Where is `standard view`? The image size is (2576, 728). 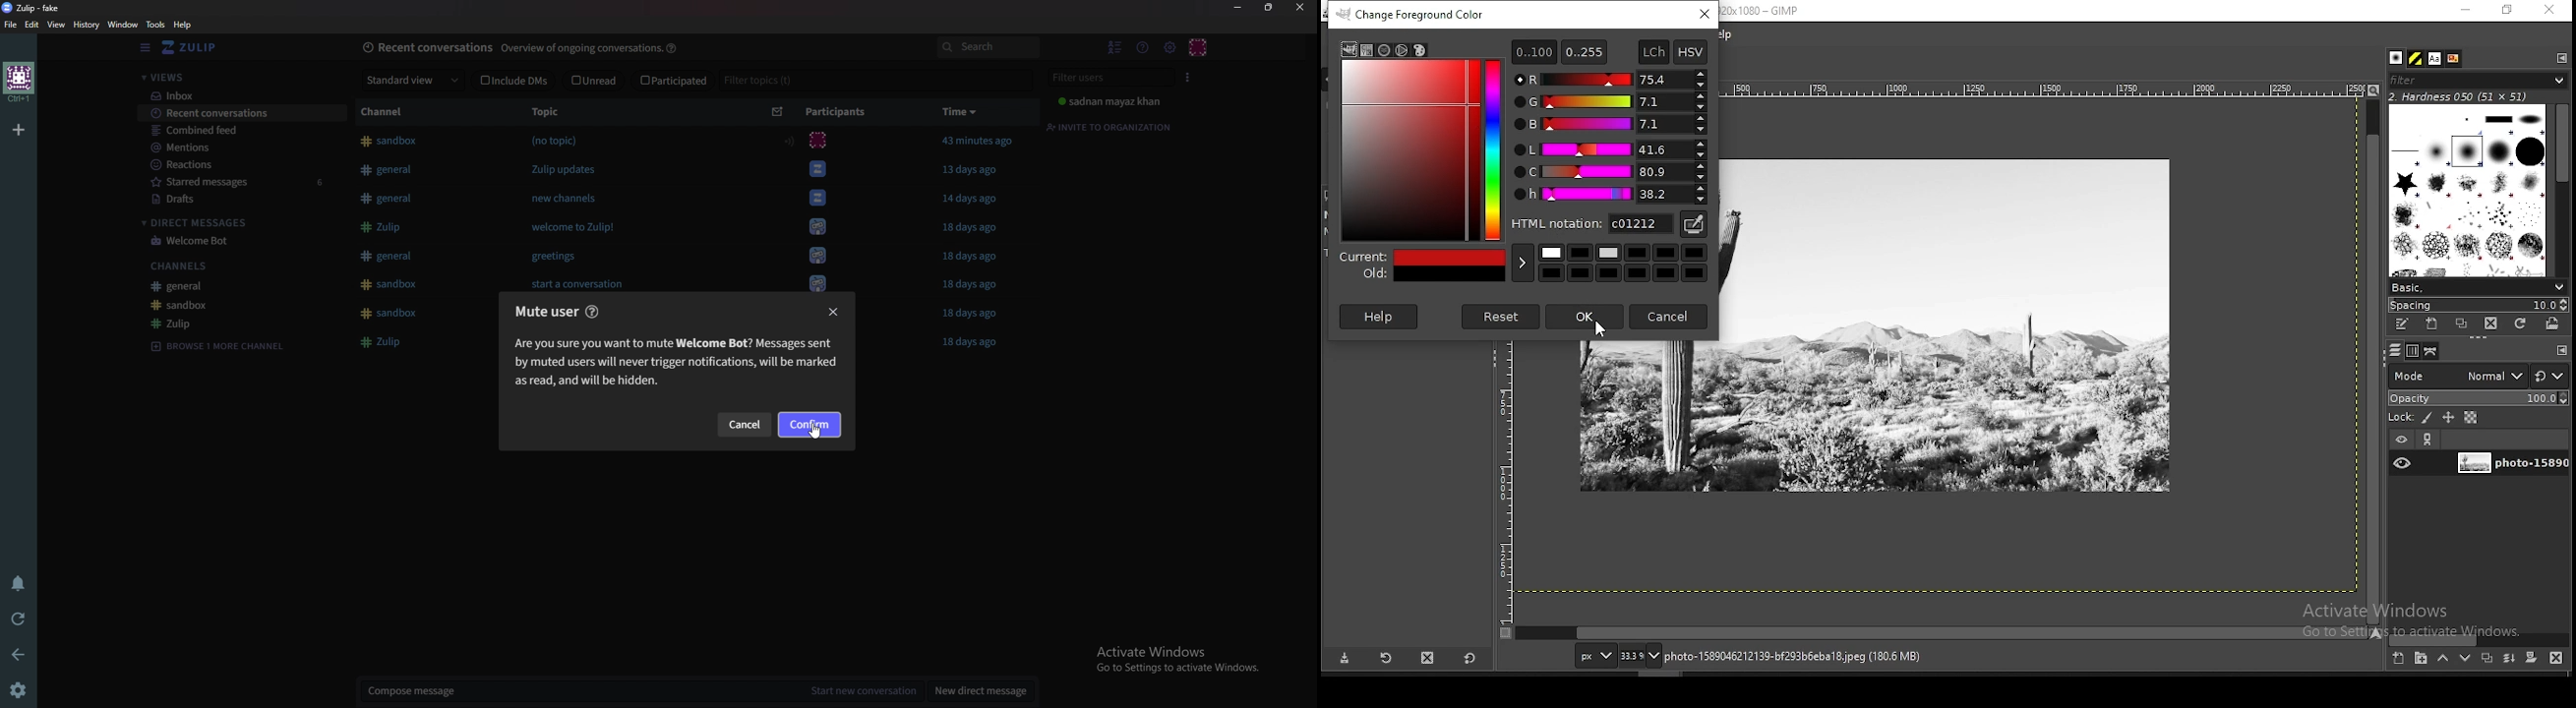
standard view is located at coordinates (414, 81).